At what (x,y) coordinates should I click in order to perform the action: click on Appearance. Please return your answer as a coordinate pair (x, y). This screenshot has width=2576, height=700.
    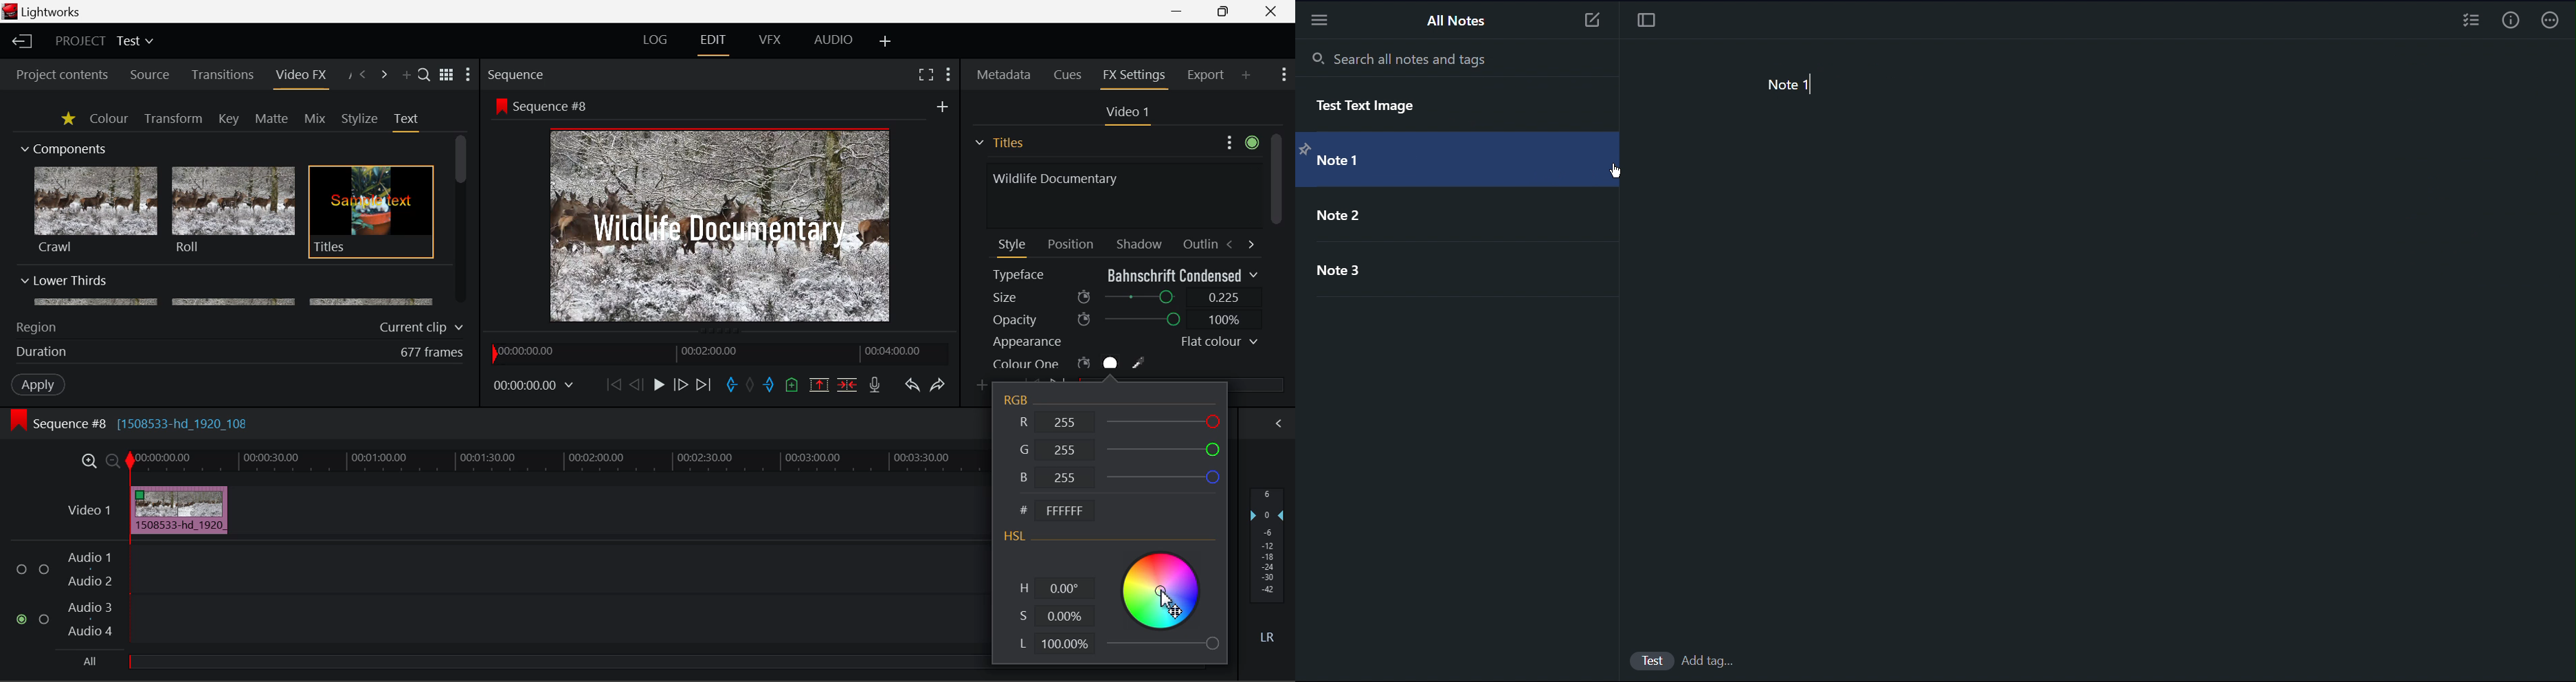
    Looking at the image, I should click on (1124, 342).